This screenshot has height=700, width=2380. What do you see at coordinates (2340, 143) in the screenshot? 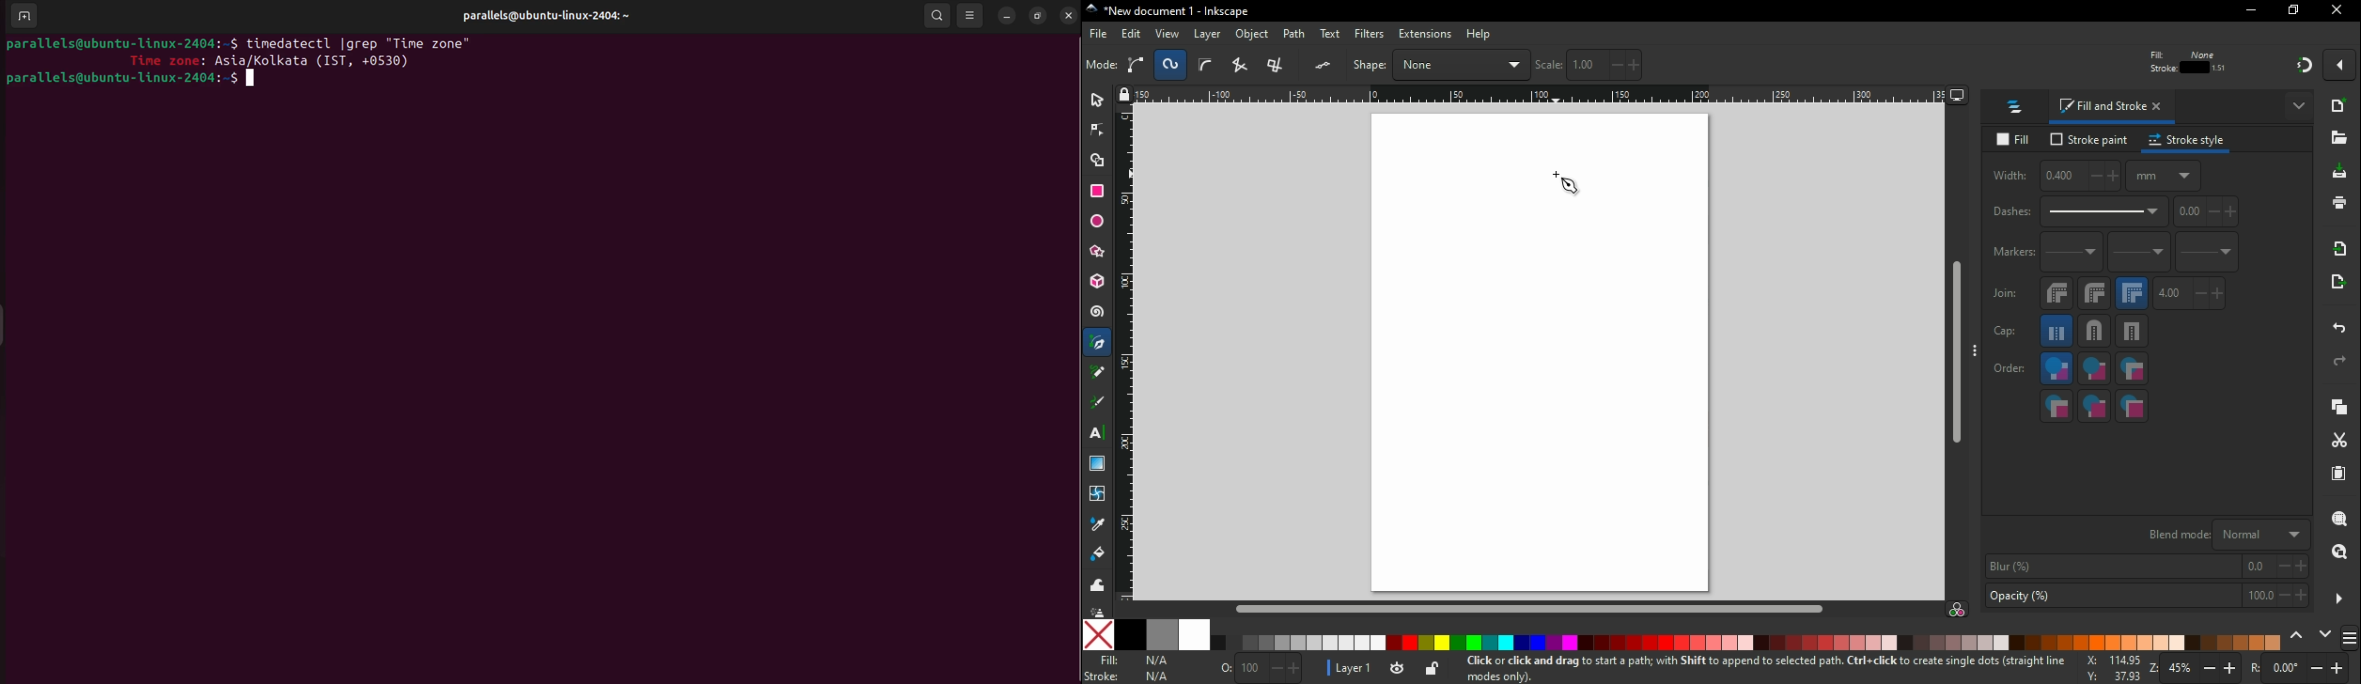
I see `open file dialogue` at bounding box center [2340, 143].